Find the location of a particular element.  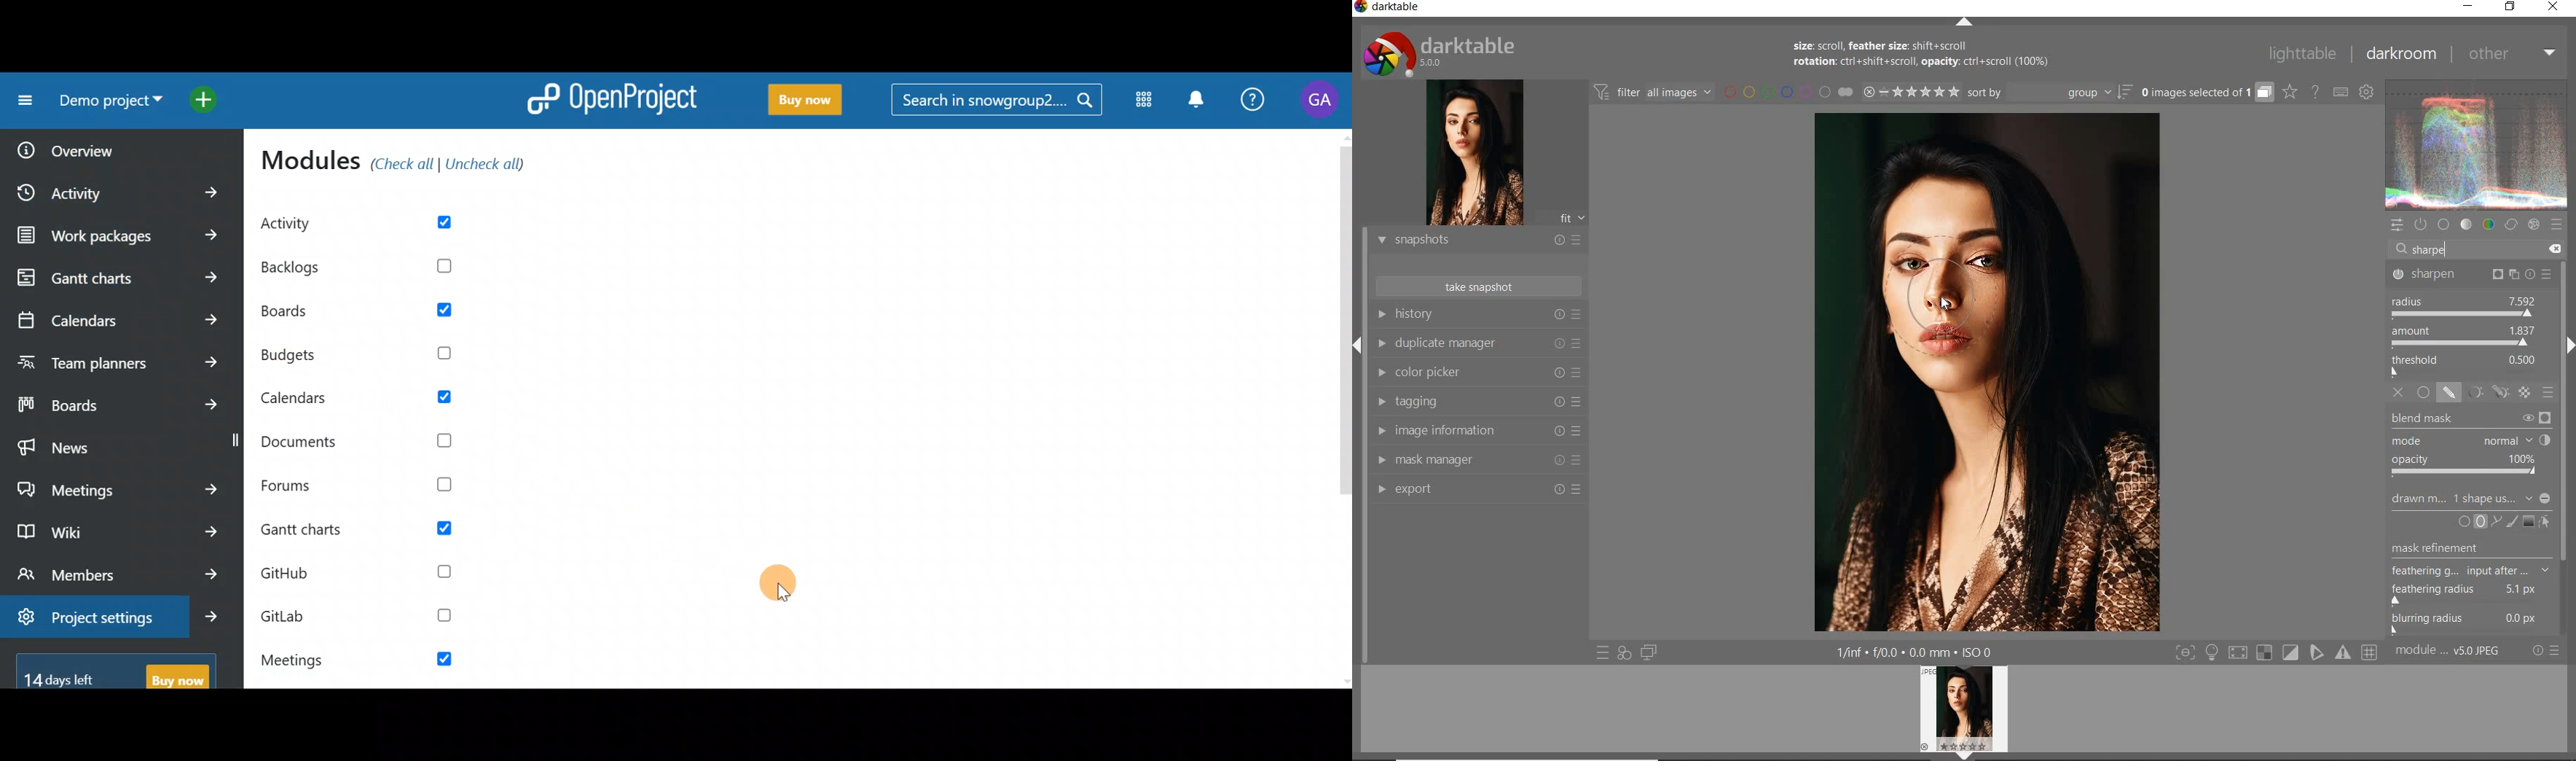

Modules (check all/uncheck all) is located at coordinates (400, 163).